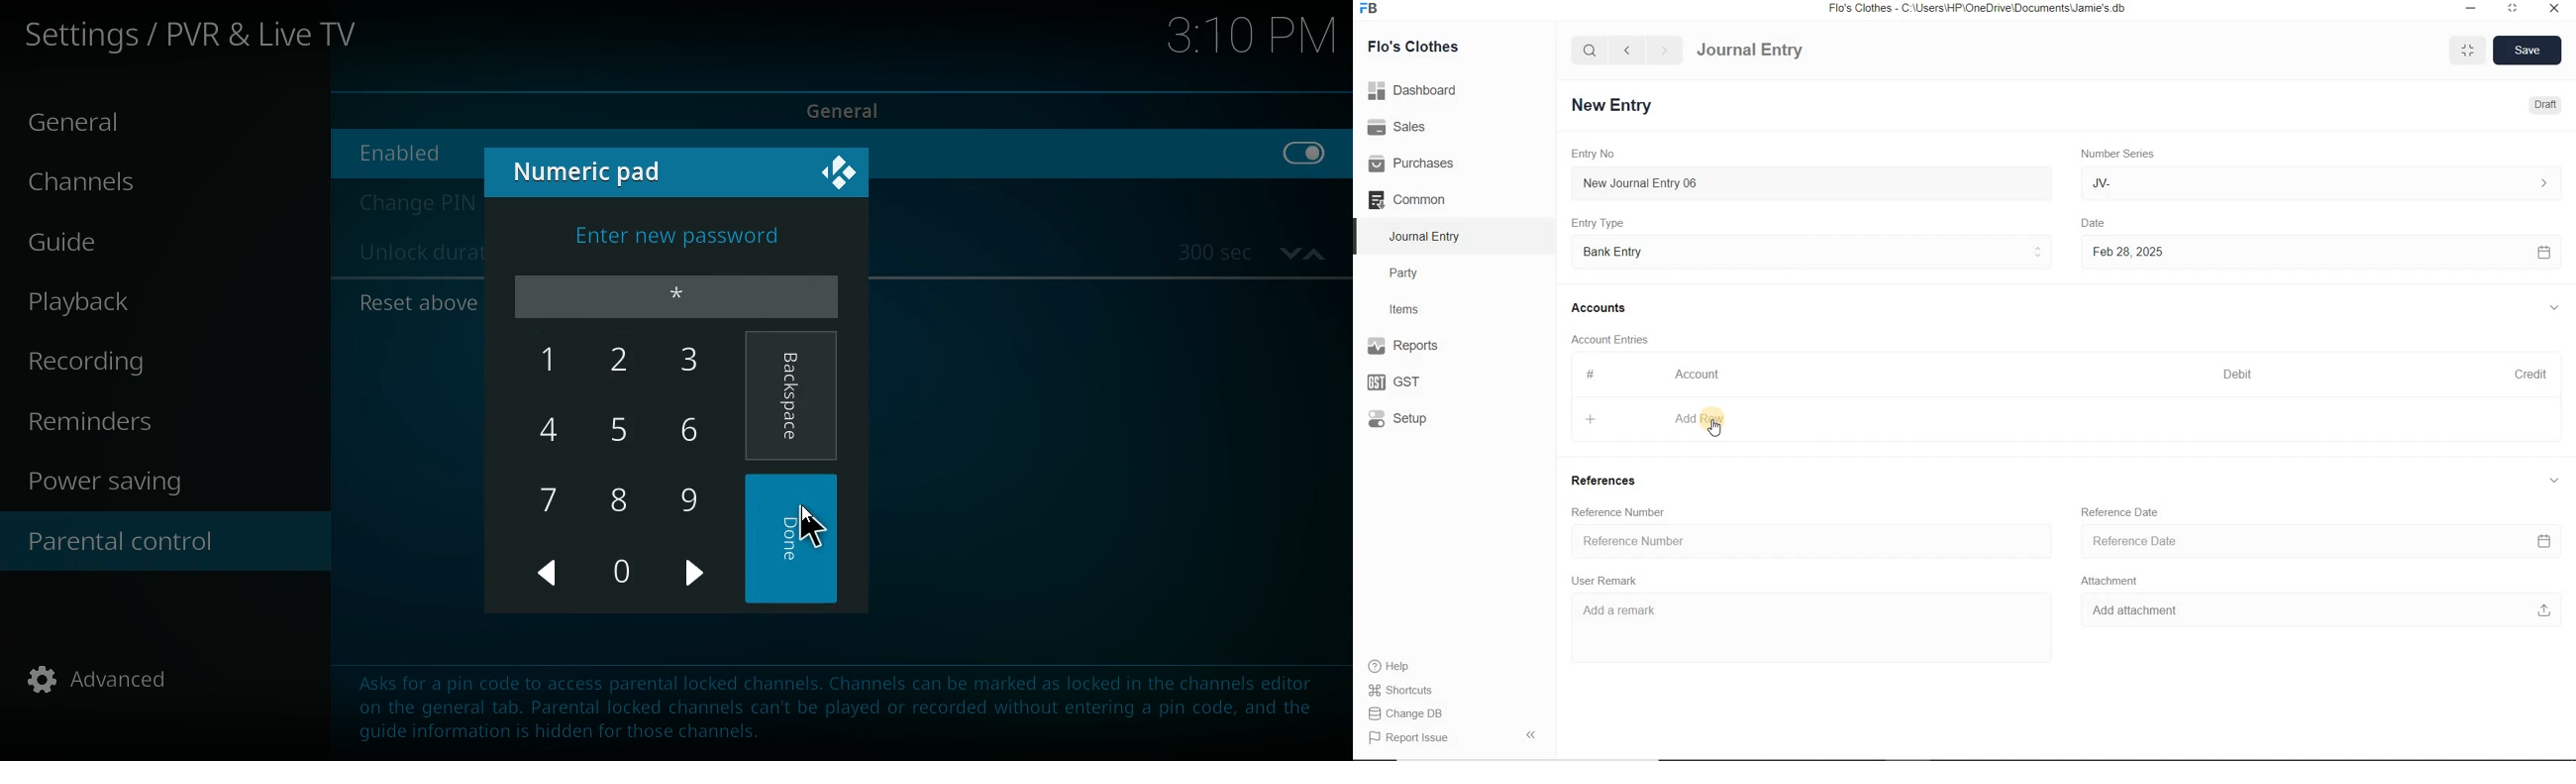 This screenshot has width=2576, height=784. What do you see at coordinates (1408, 738) in the screenshot?
I see `Report Issue` at bounding box center [1408, 738].